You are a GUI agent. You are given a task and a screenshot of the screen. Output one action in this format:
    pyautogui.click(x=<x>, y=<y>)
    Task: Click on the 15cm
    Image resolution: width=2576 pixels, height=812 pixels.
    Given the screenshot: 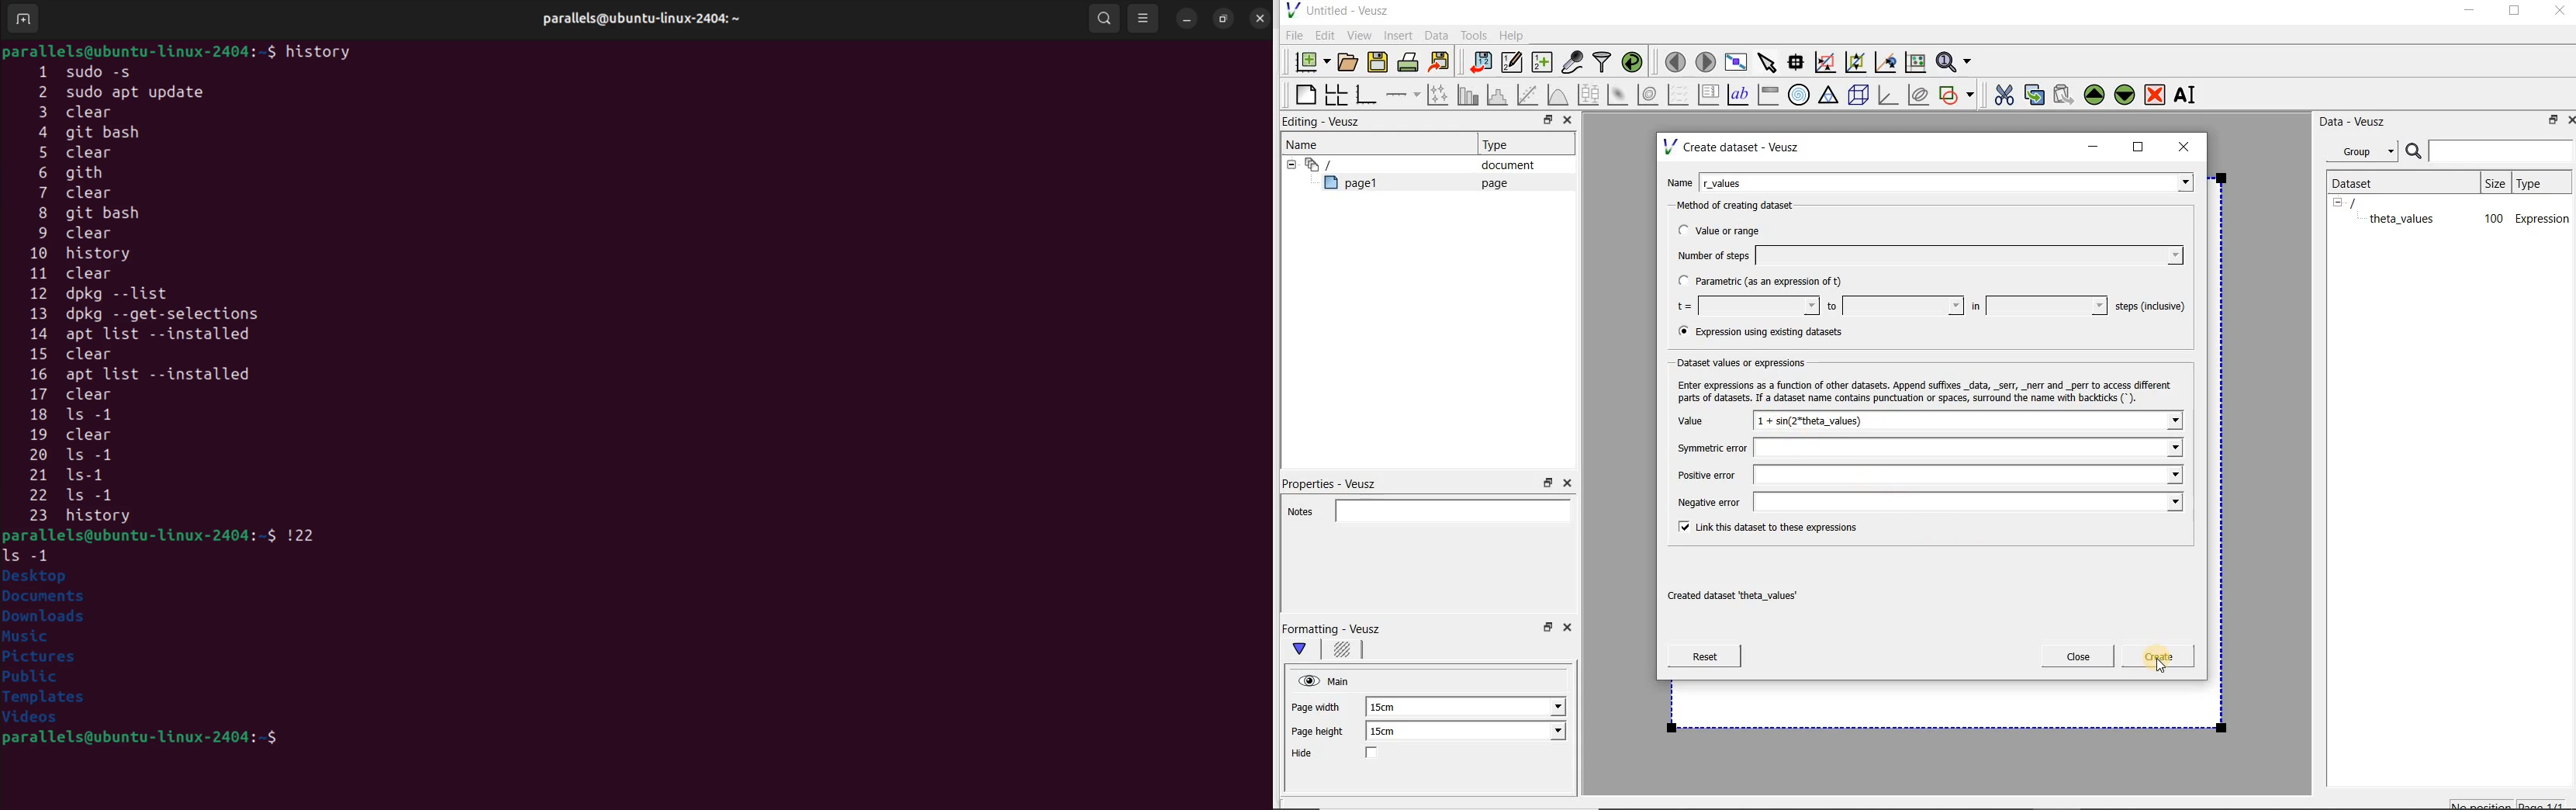 What is the action you would take?
    pyautogui.click(x=1391, y=708)
    